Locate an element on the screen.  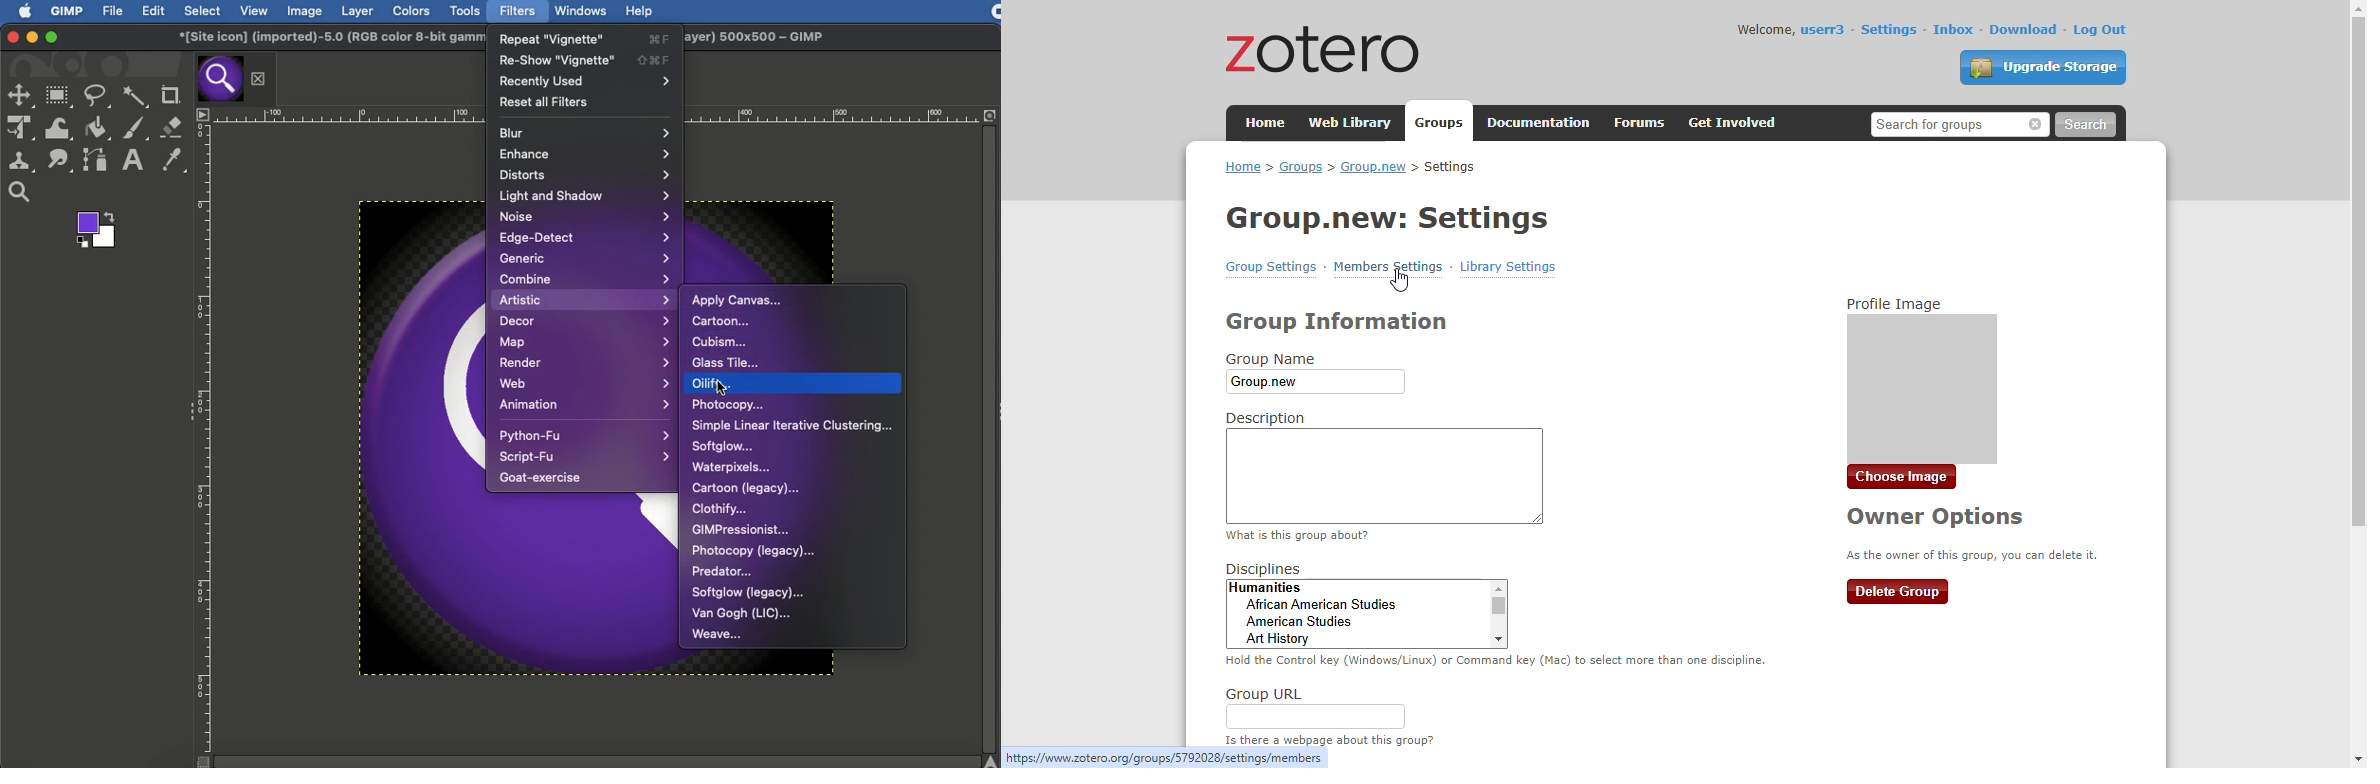
userr3 is located at coordinates (1824, 30).